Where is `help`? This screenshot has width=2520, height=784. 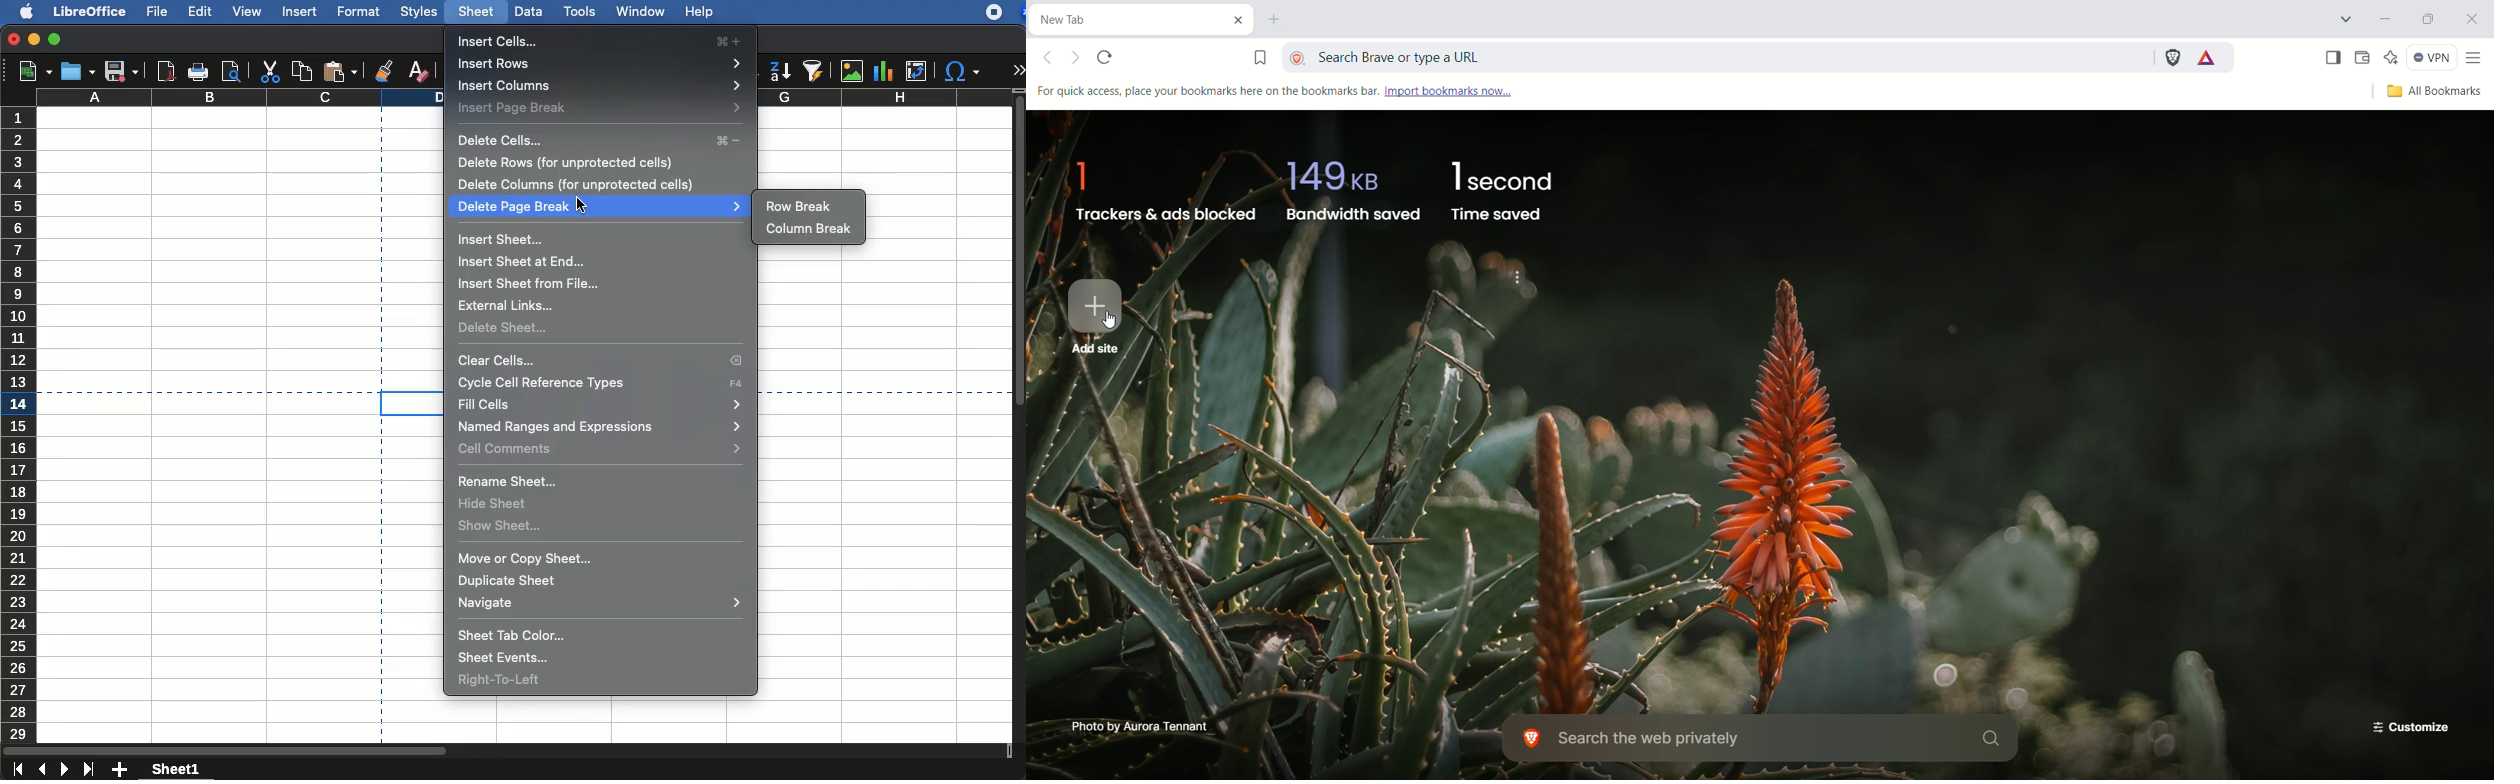 help is located at coordinates (700, 12).